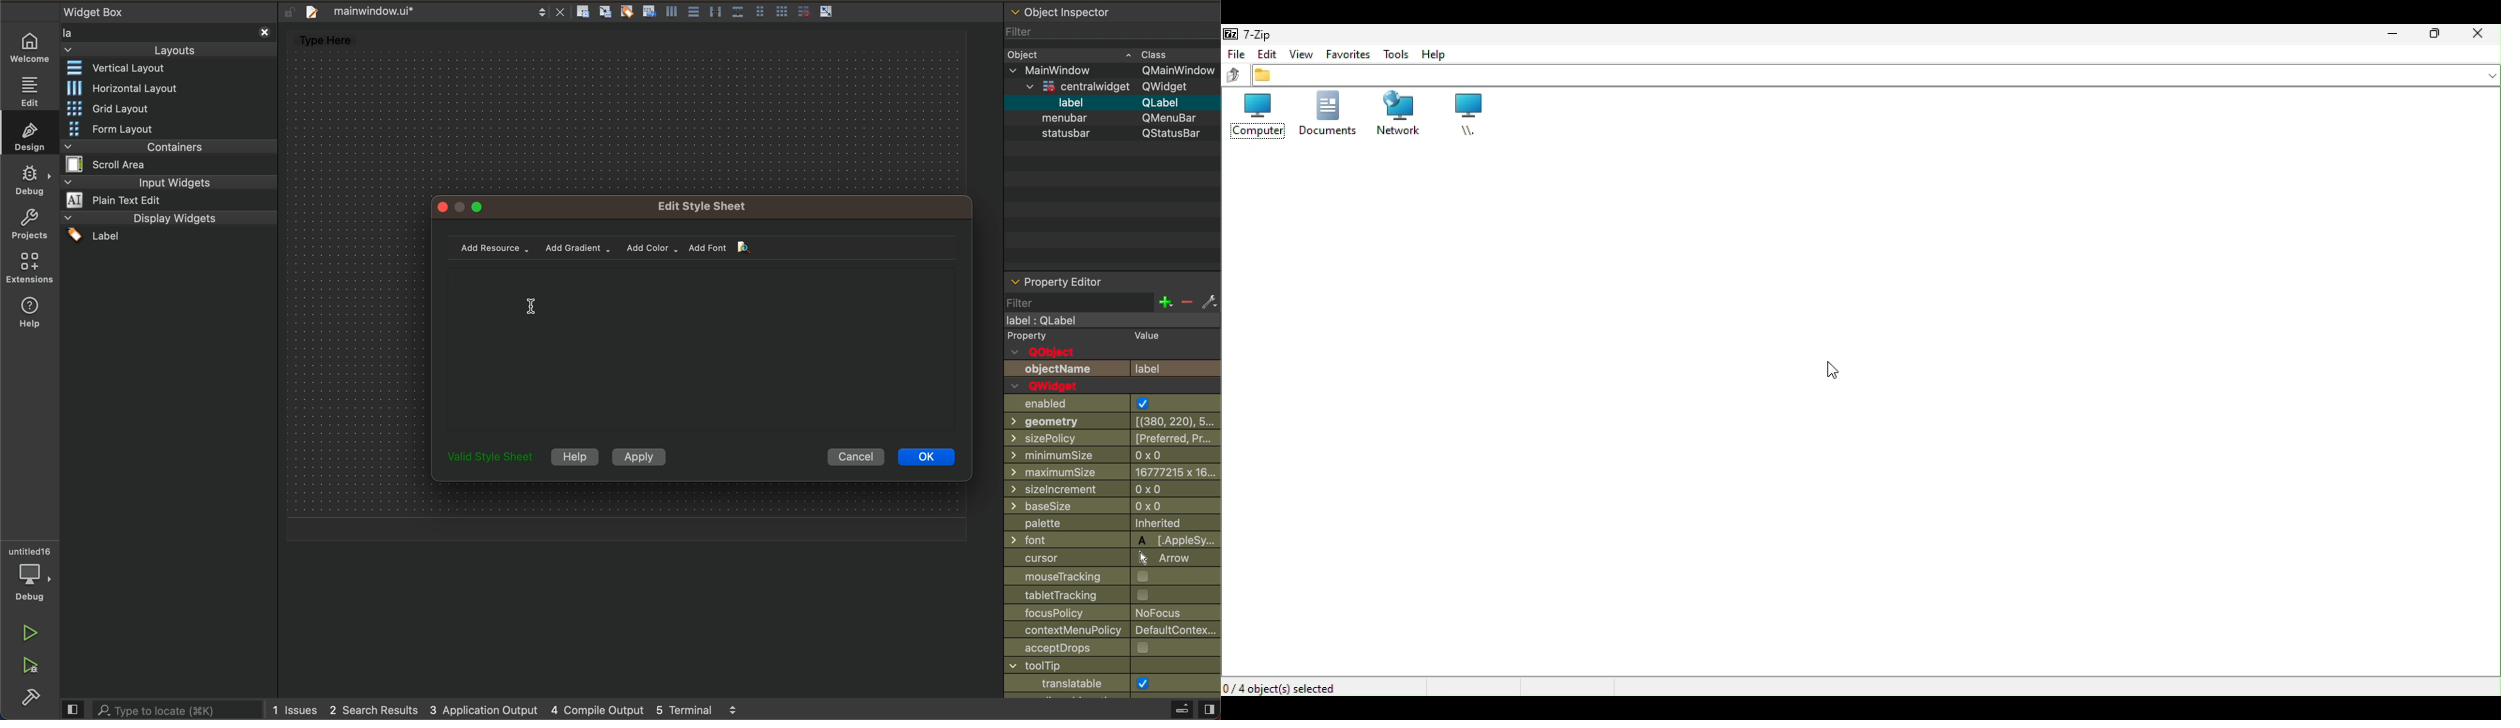 The width and height of the screenshot is (2520, 728). I want to click on accept drops, so click(1092, 649).